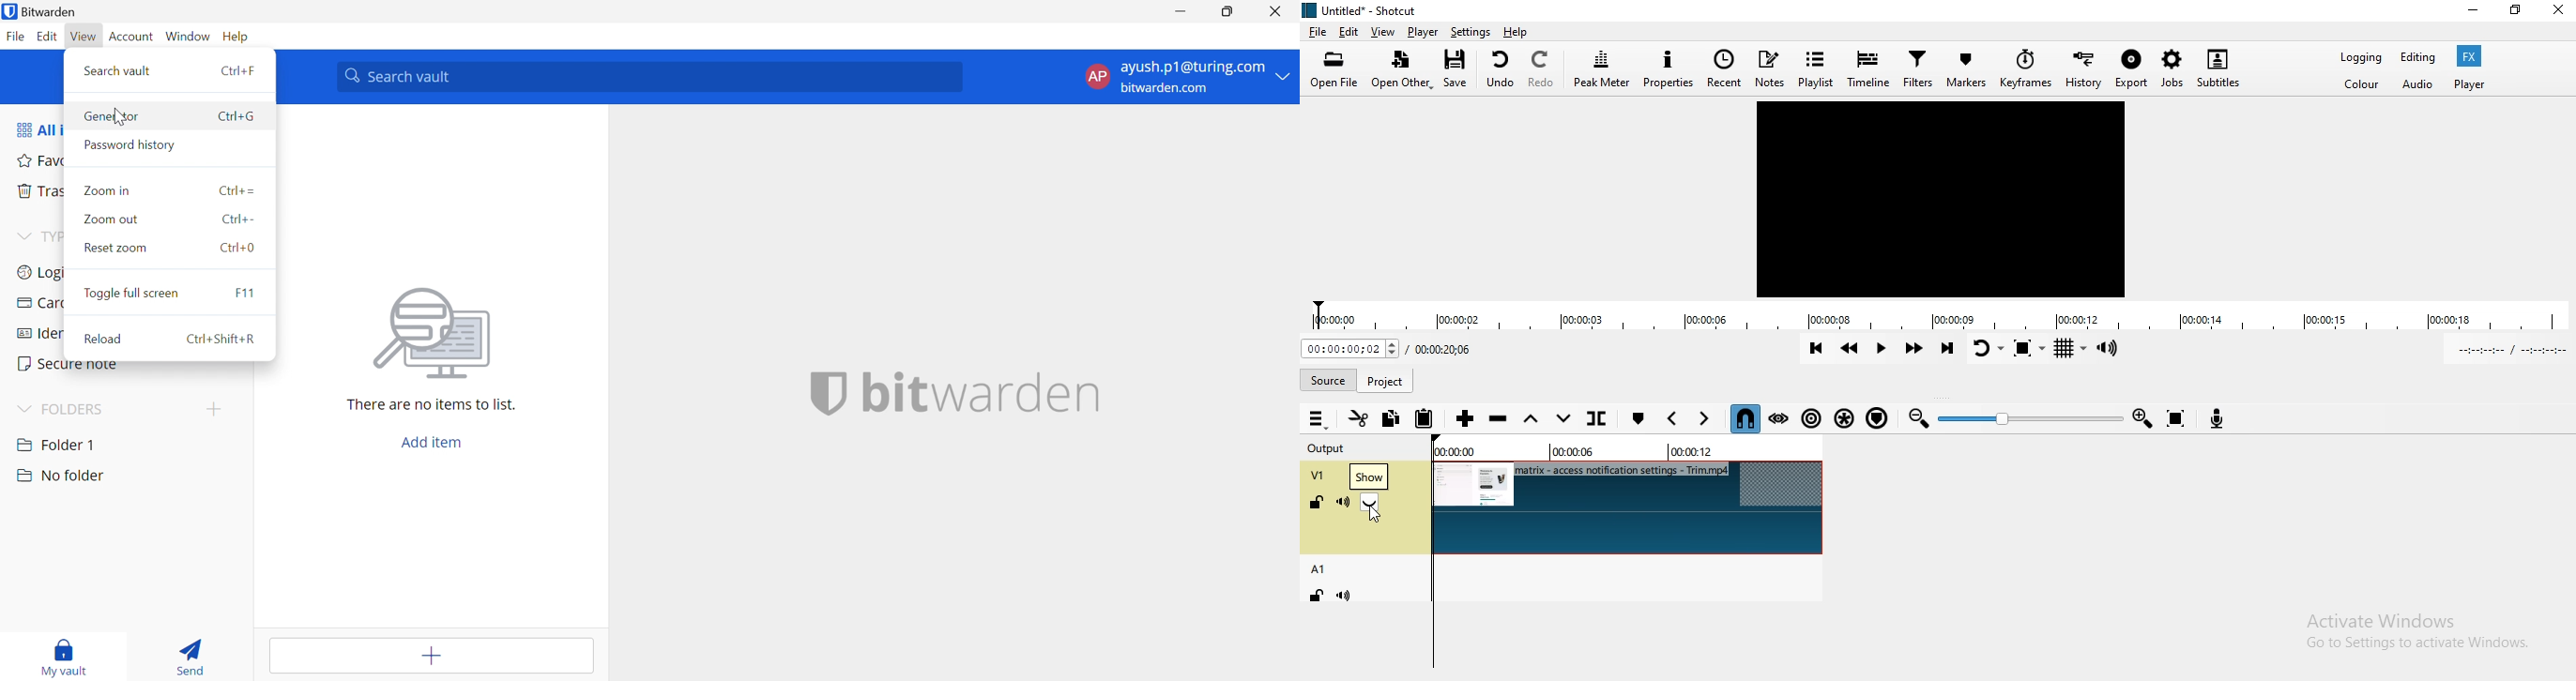 This screenshot has height=700, width=2576. I want to click on Ctrl+F, so click(238, 71).